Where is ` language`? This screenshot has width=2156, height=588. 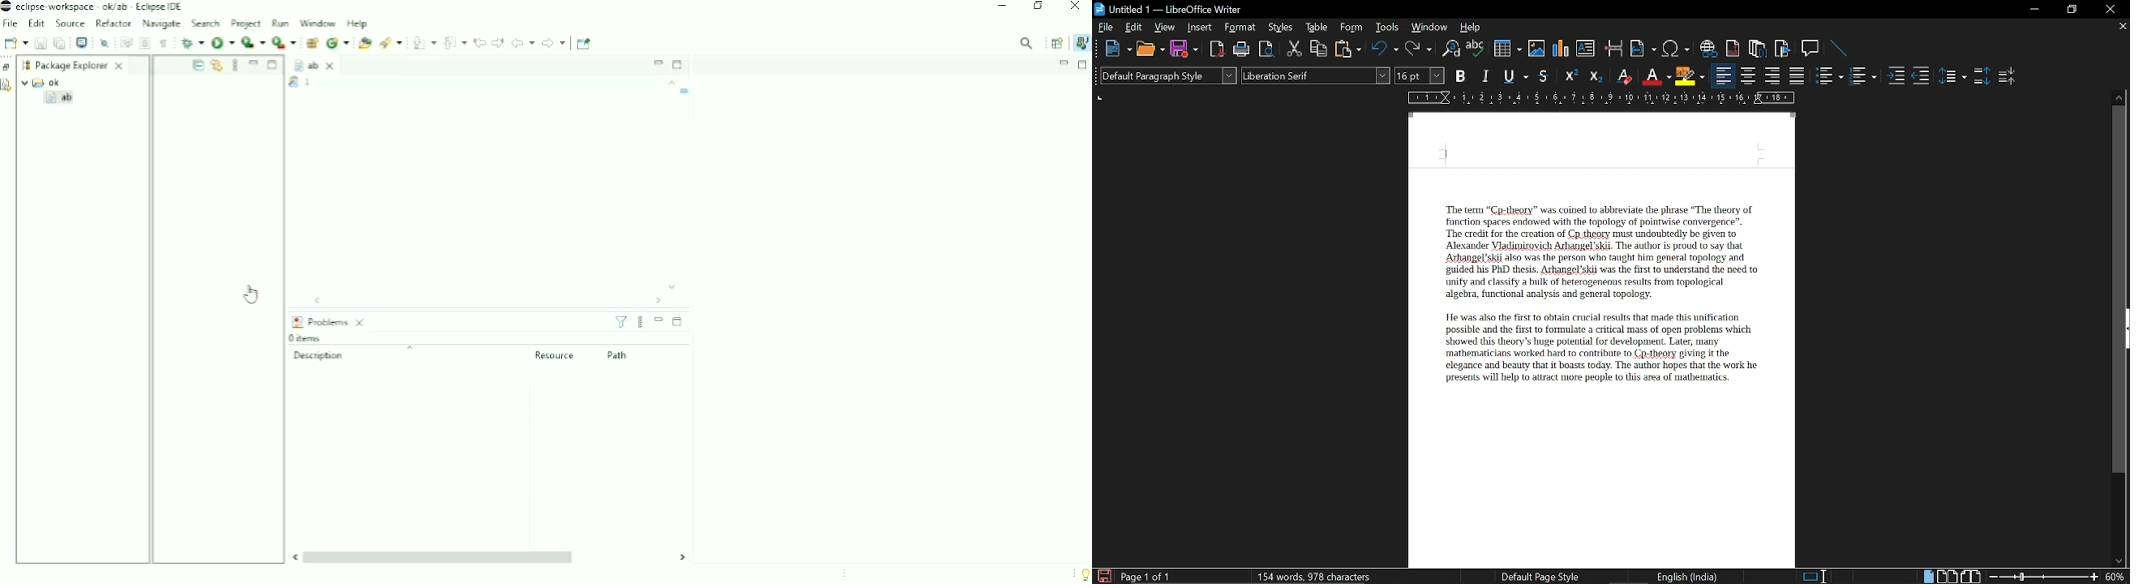
 language is located at coordinates (1689, 577).